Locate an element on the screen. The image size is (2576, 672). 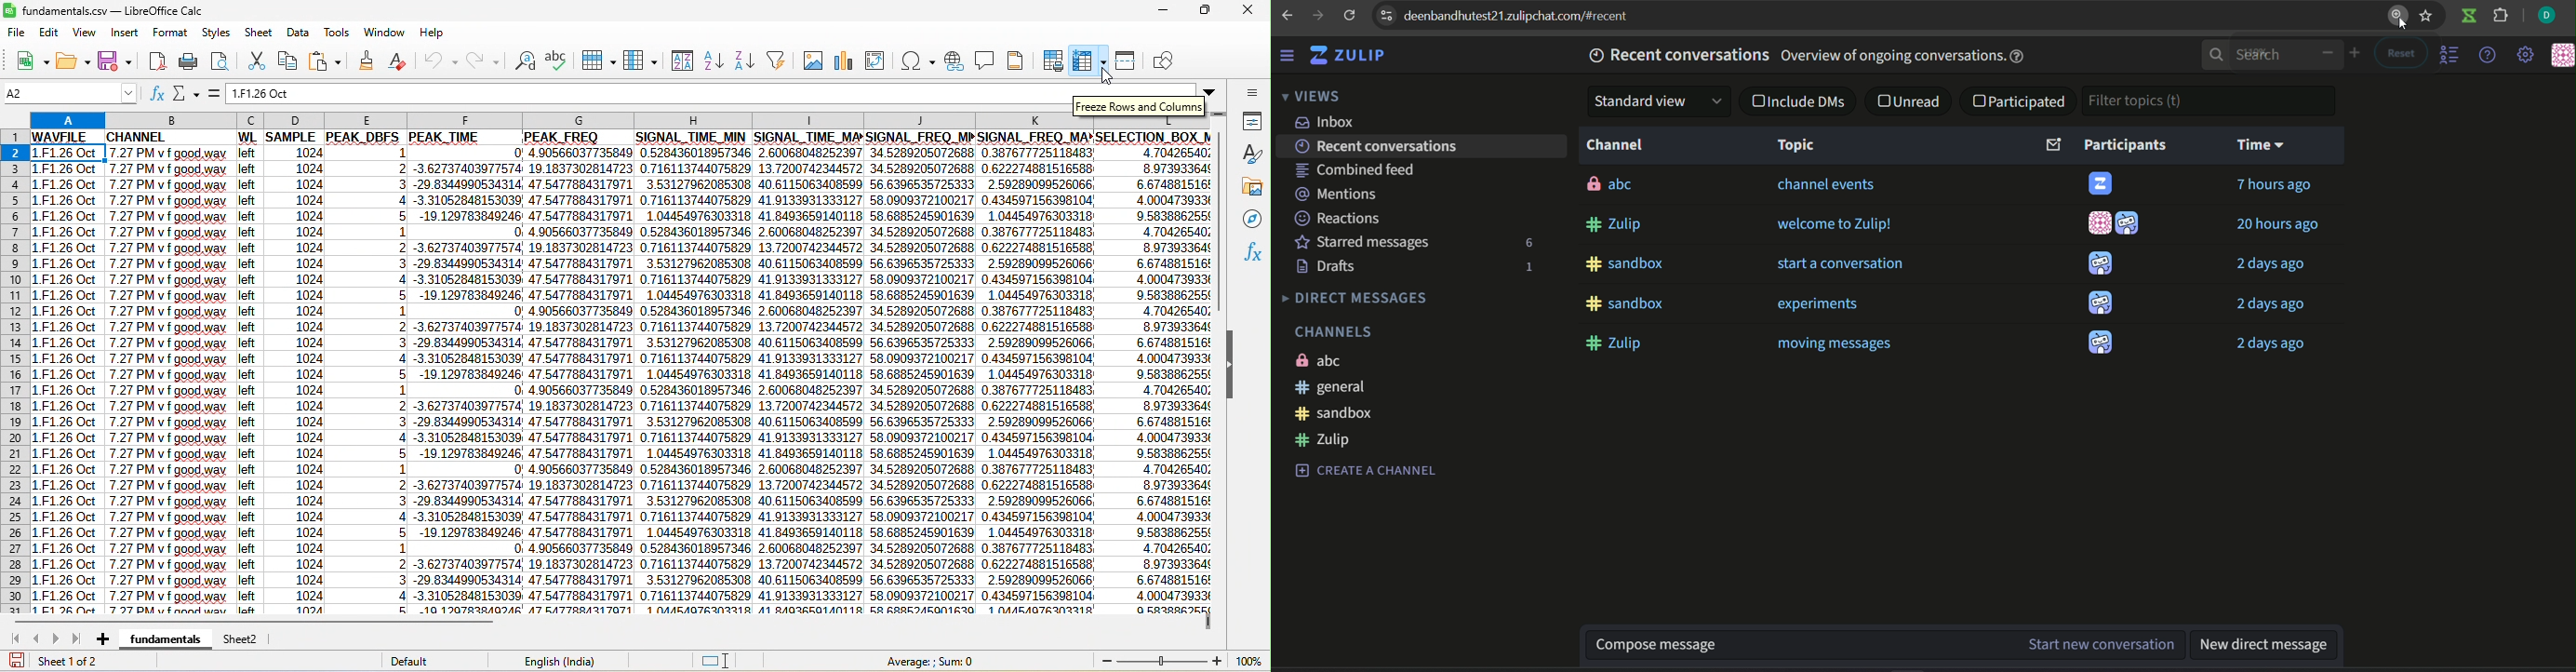
select function is located at coordinates (191, 94).